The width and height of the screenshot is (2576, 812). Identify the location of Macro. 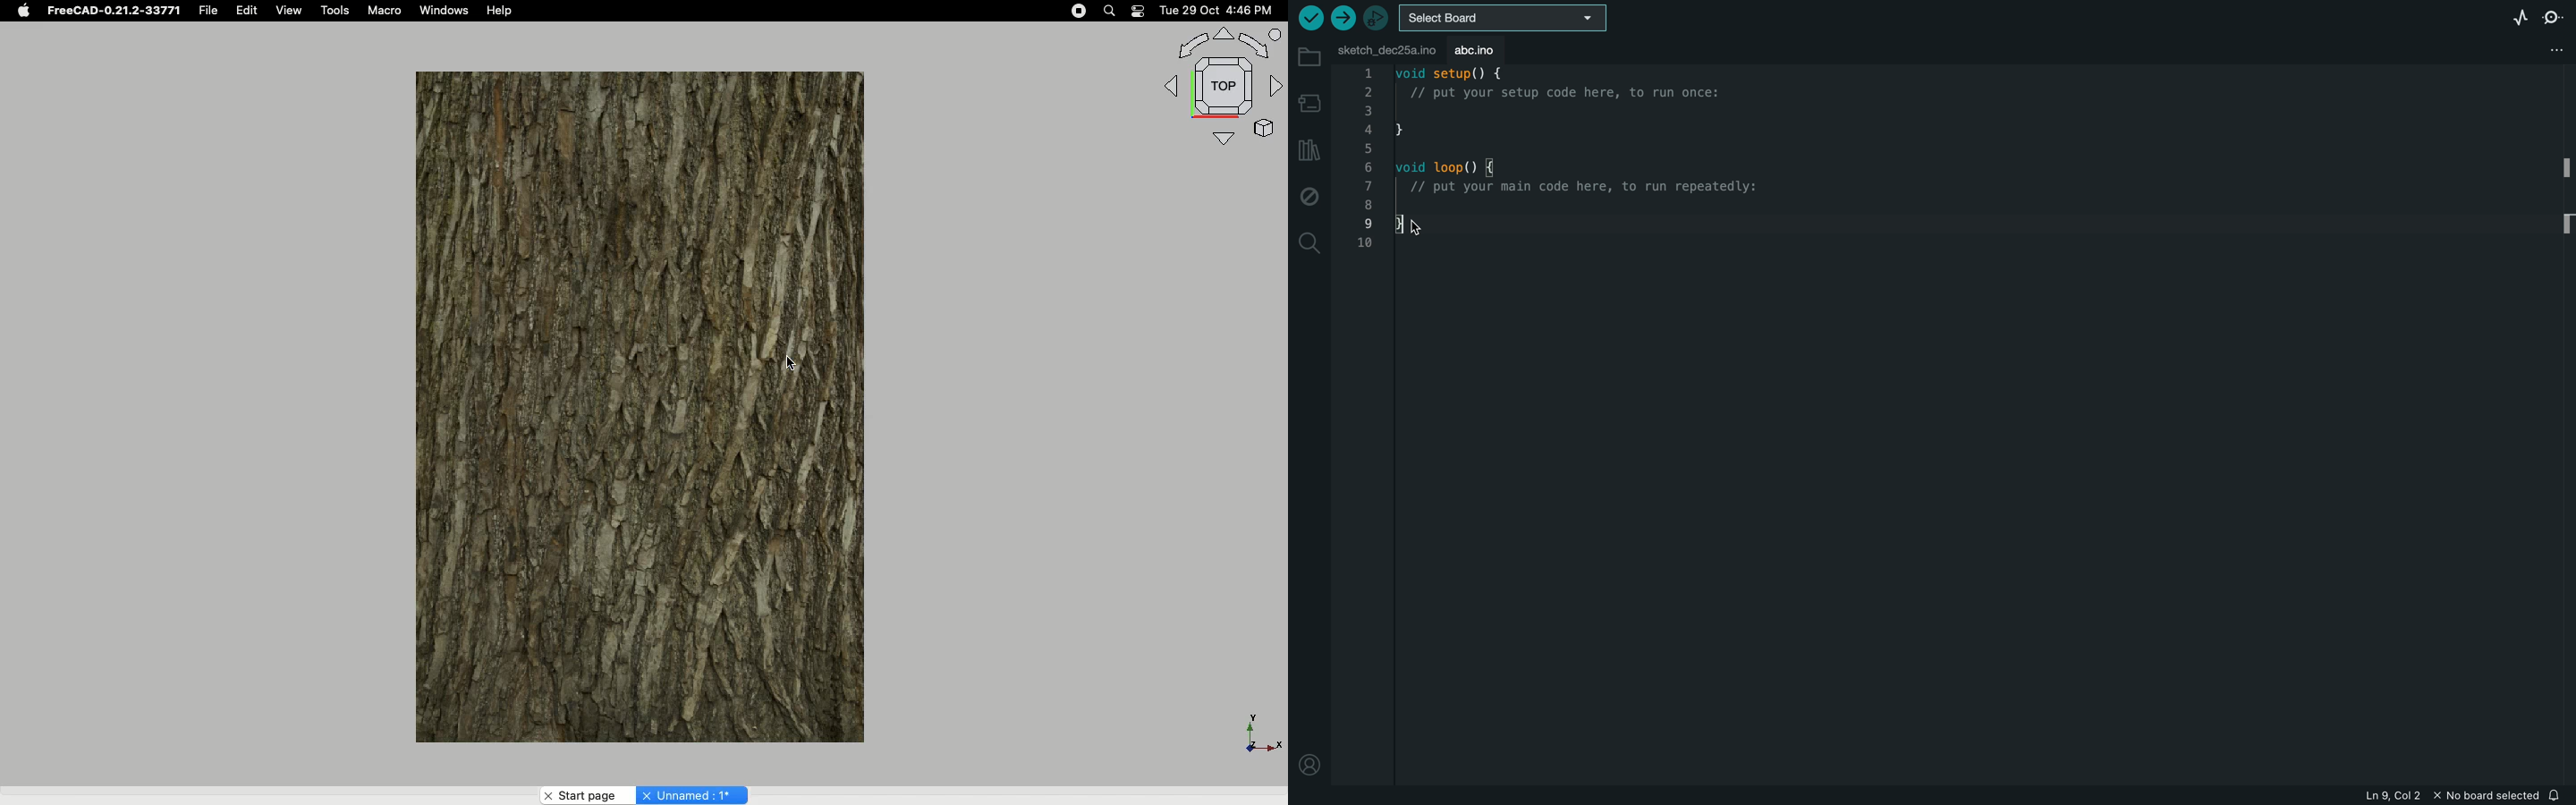
(388, 13).